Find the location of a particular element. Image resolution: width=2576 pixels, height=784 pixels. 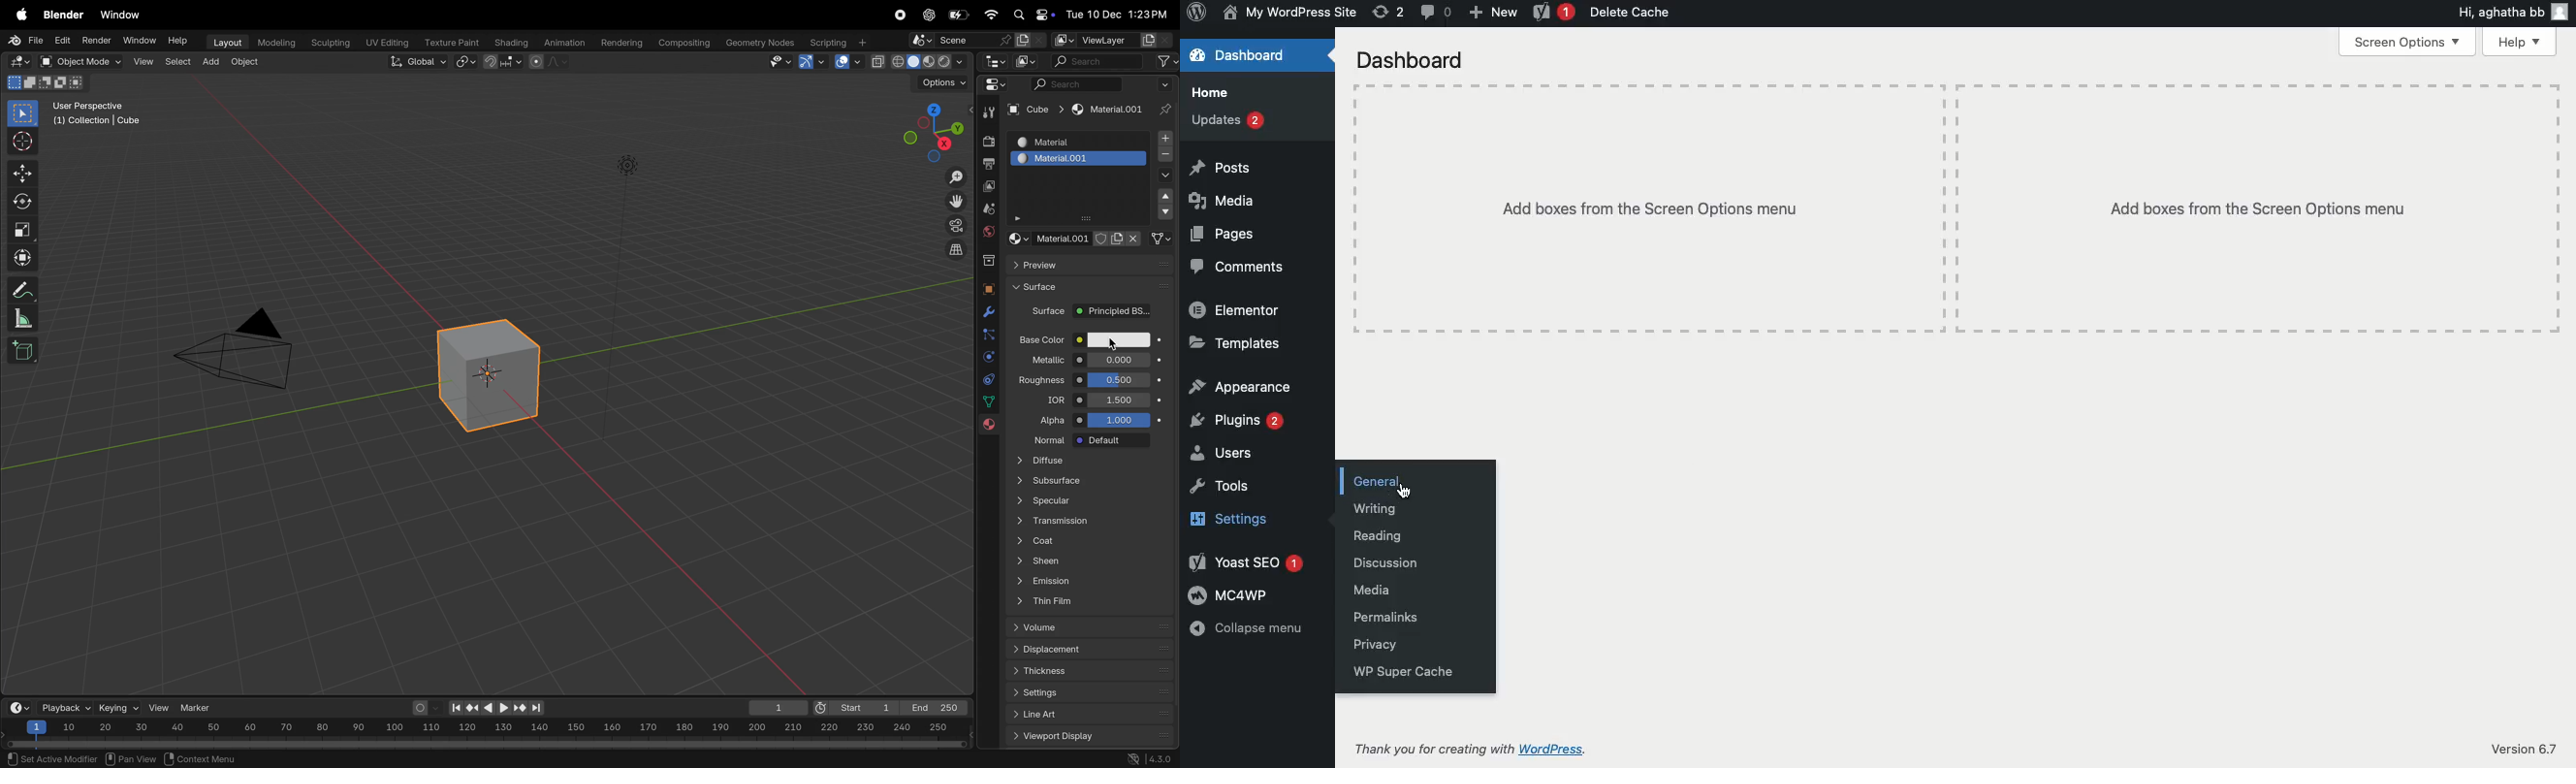

WordPress. is located at coordinates (1554, 748).